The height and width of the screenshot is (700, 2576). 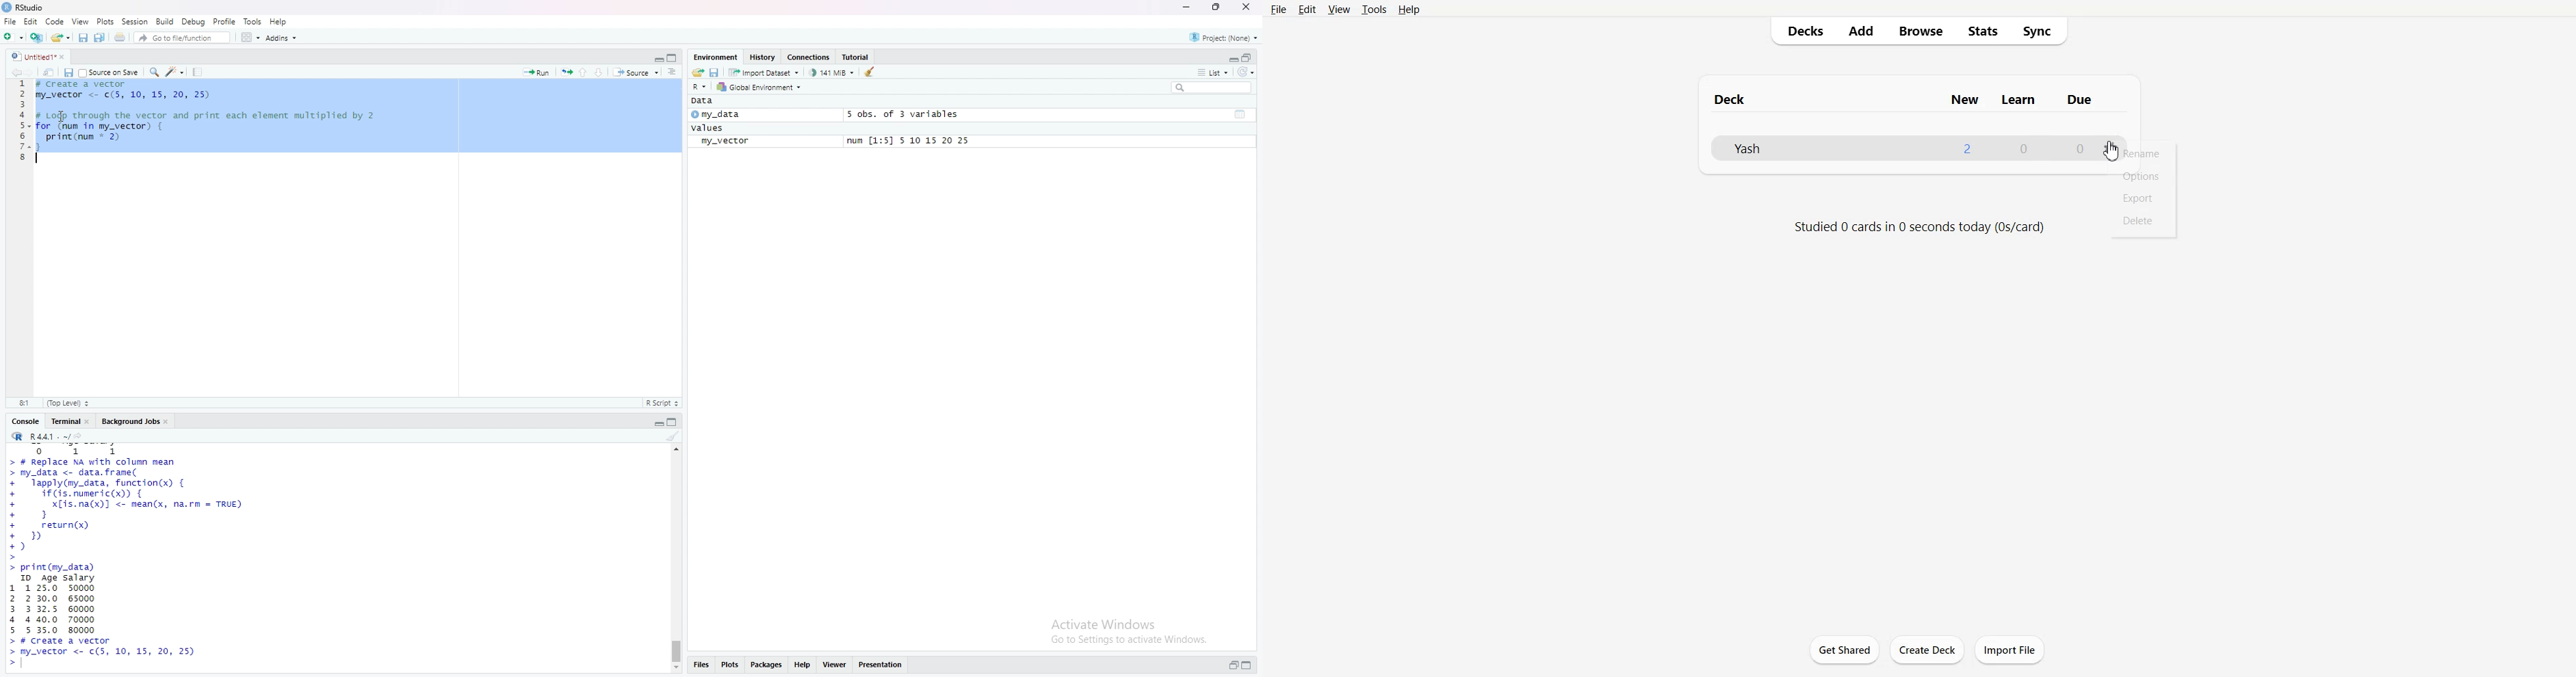 I want to click on Run, so click(x=537, y=72).